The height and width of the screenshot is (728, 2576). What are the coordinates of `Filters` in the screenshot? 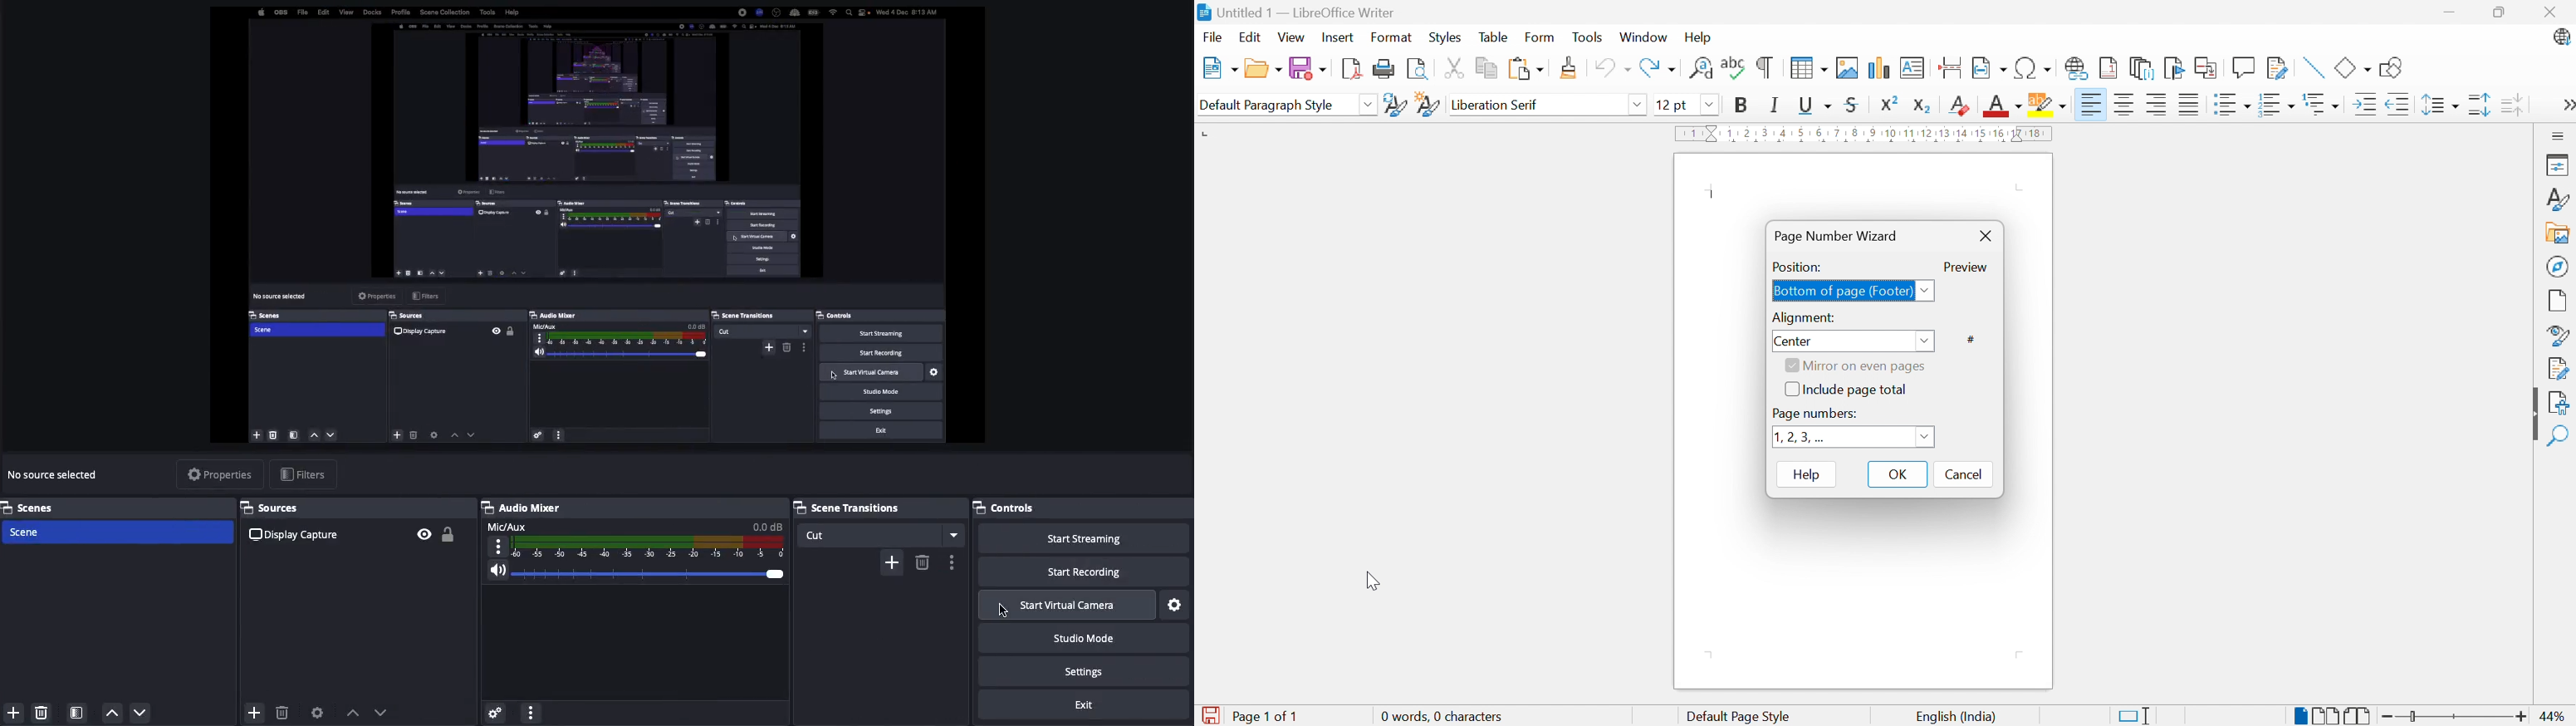 It's located at (305, 475).